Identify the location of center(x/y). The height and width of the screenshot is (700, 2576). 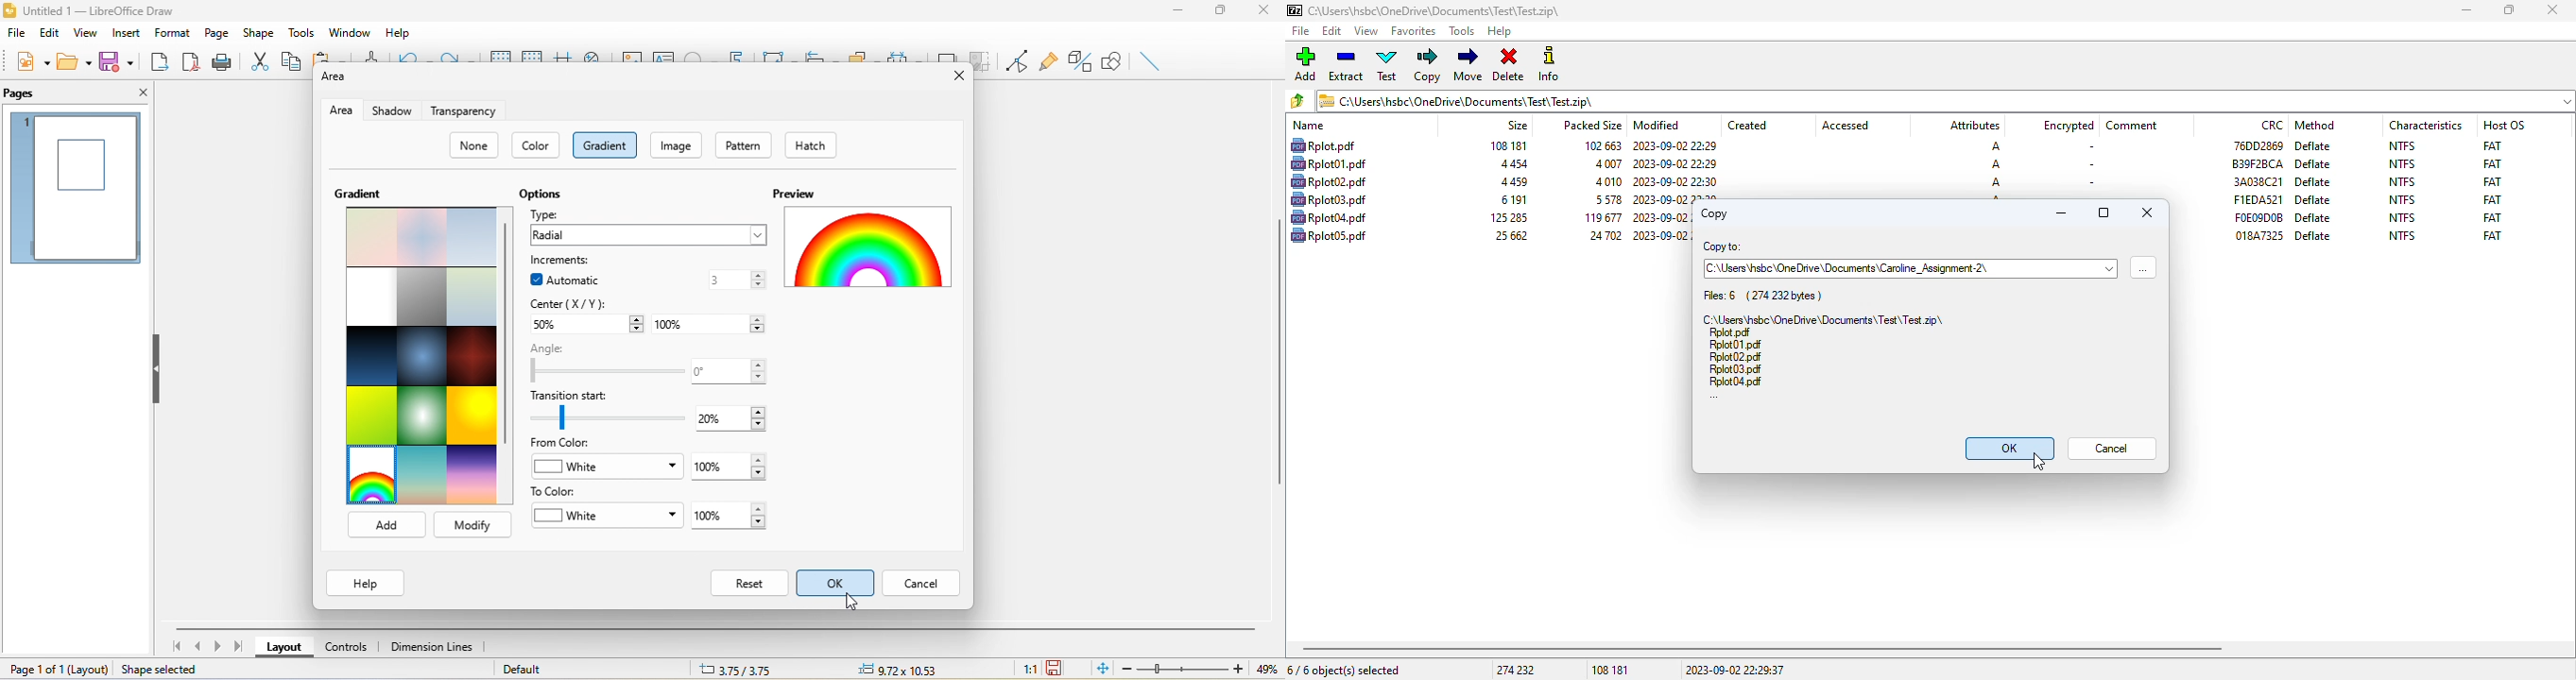
(574, 301).